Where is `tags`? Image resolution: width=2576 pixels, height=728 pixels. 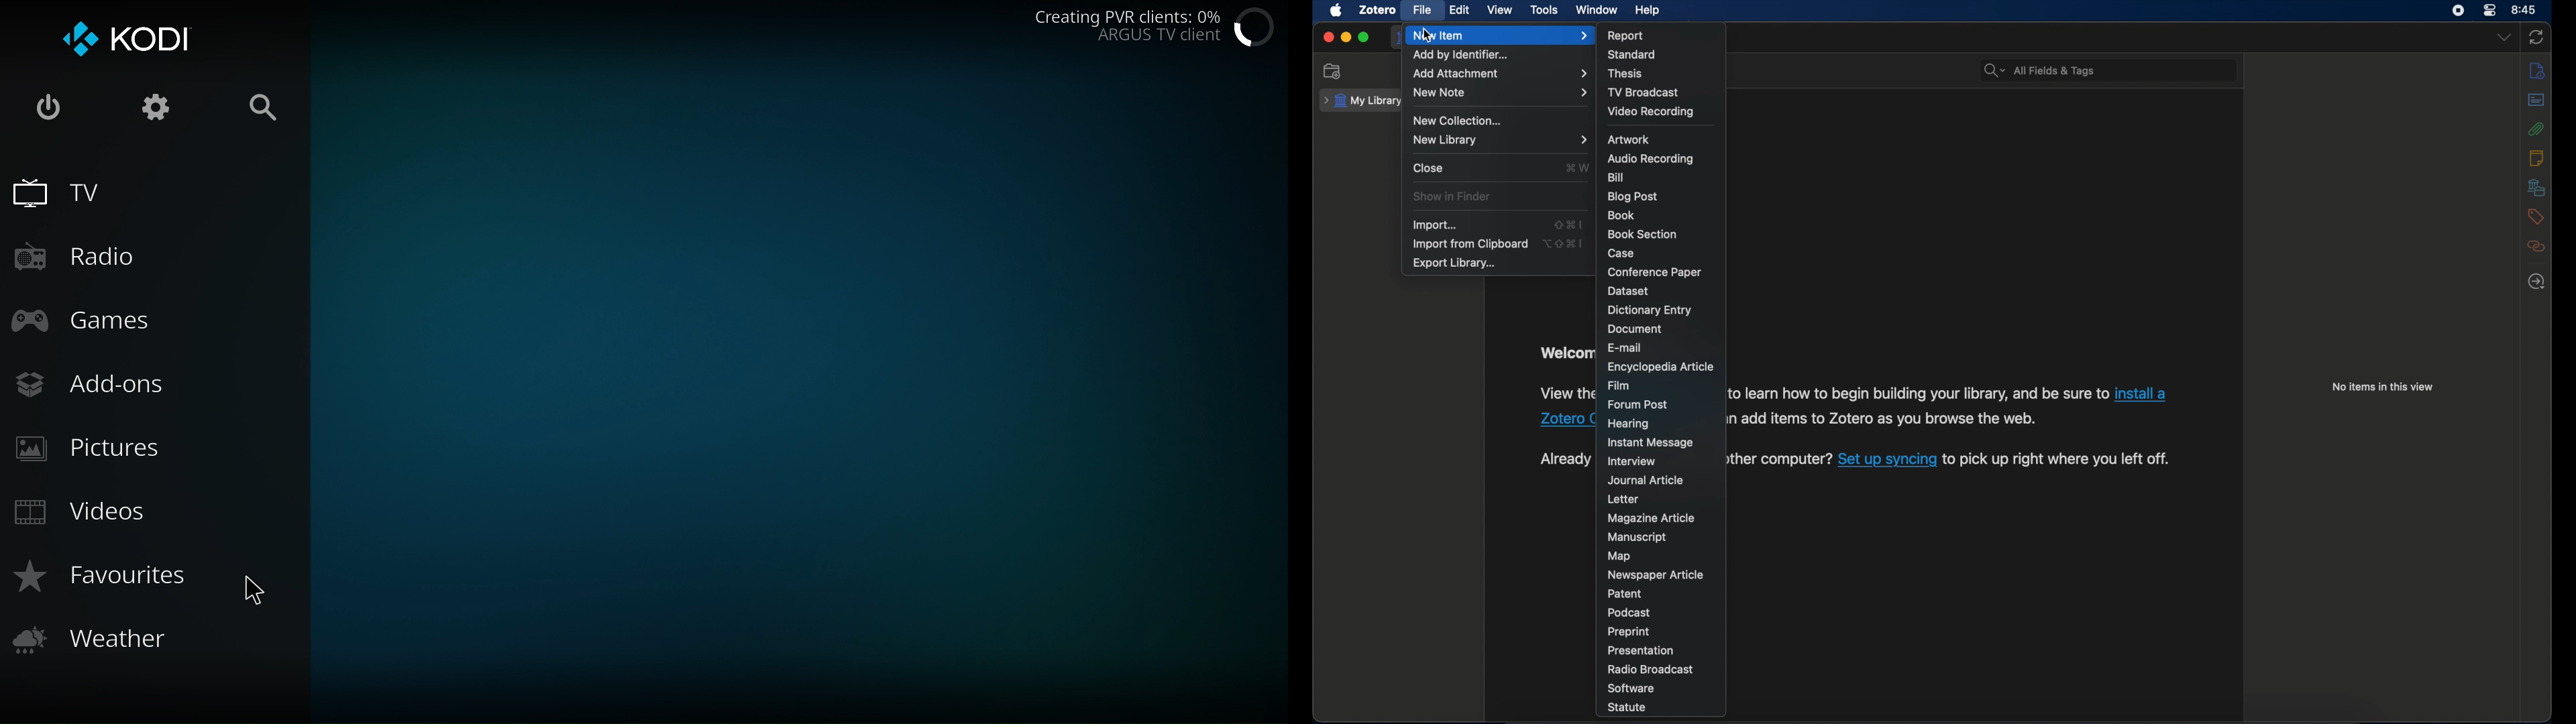 tags is located at coordinates (2535, 217).